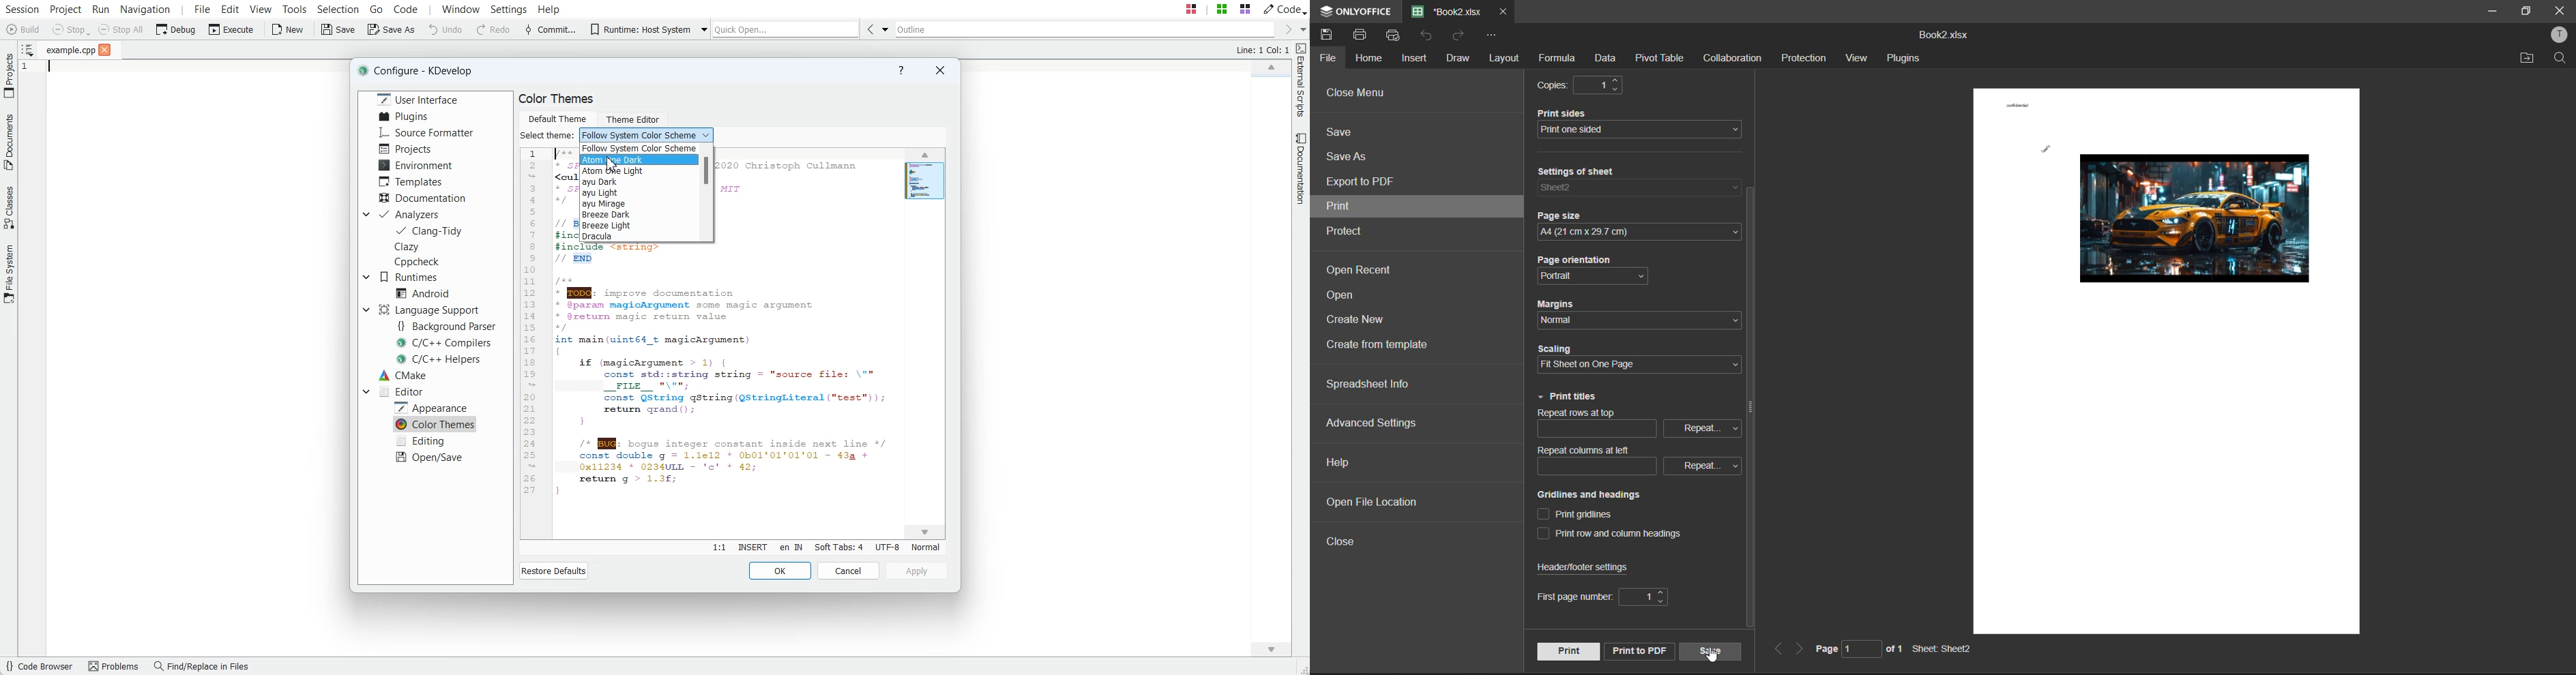 The image size is (2576, 700). Describe the element at coordinates (1801, 650) in the screenshot. I see `next` at that location.